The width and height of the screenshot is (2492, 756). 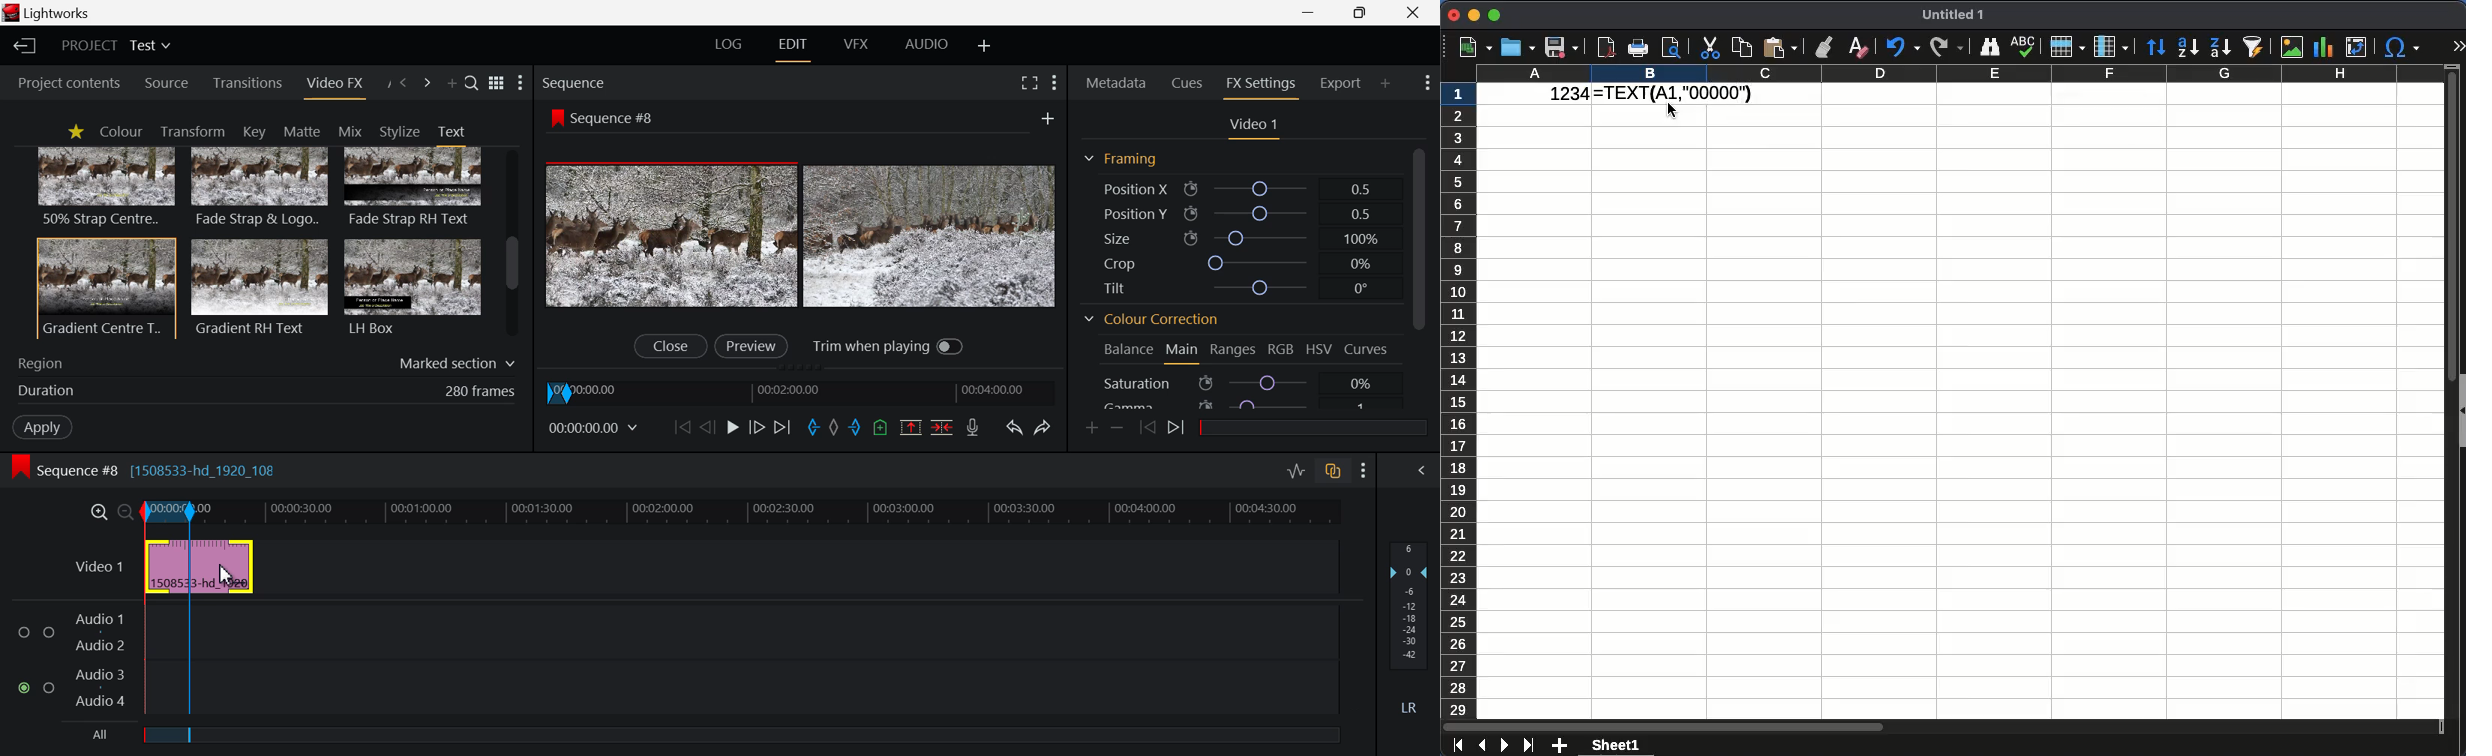 What do you see at coordinates (2292, 45) in the screenshot?
I see `image` at bounding box center [2292, 45].